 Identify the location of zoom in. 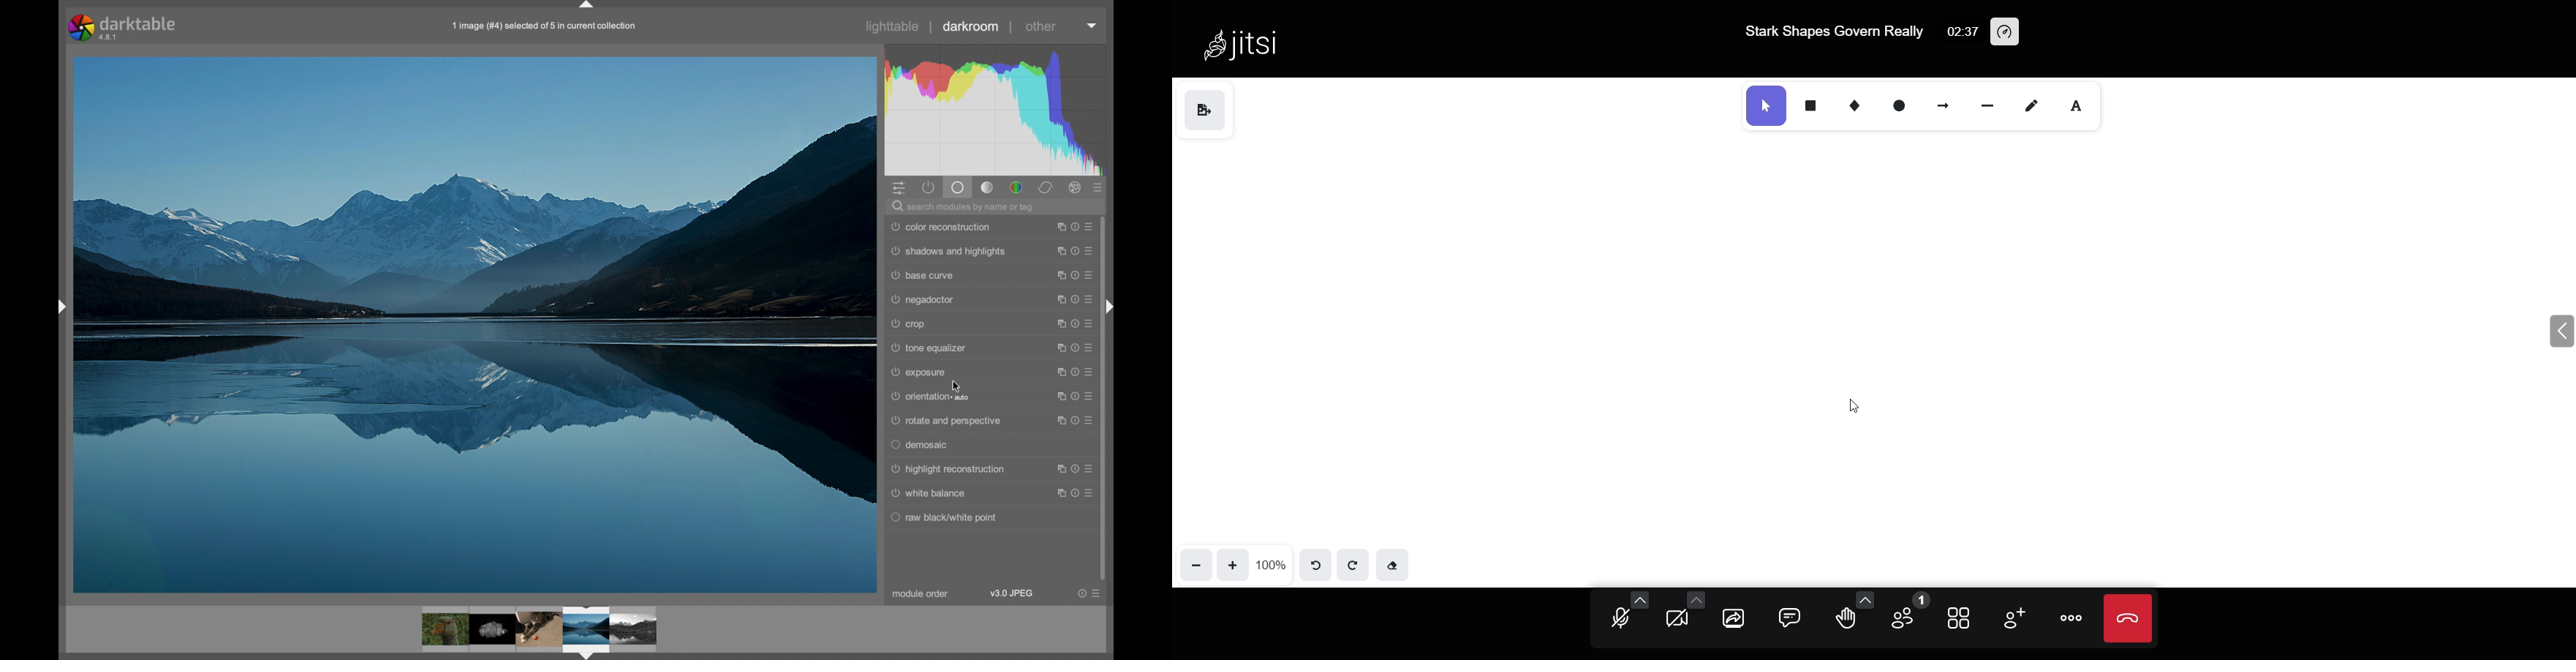
(1235, 563).